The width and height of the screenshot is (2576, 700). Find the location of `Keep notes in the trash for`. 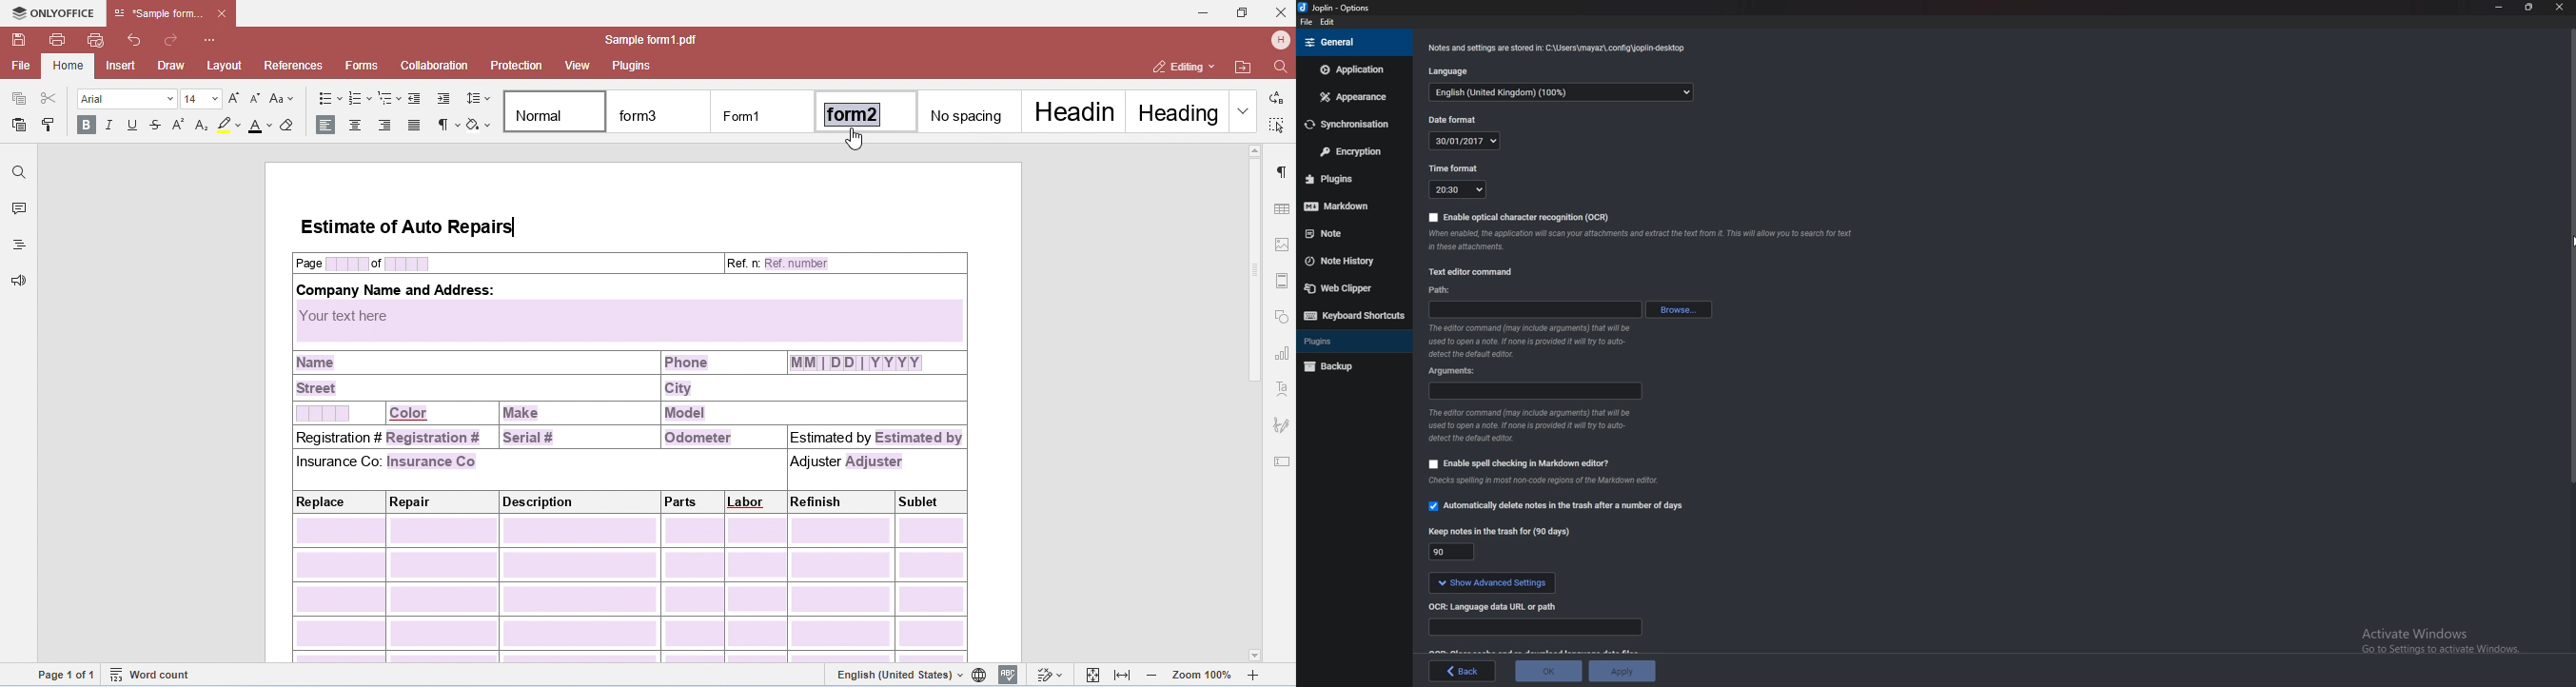

Keep notes in the trash for is located at coordinates (1500, 532).